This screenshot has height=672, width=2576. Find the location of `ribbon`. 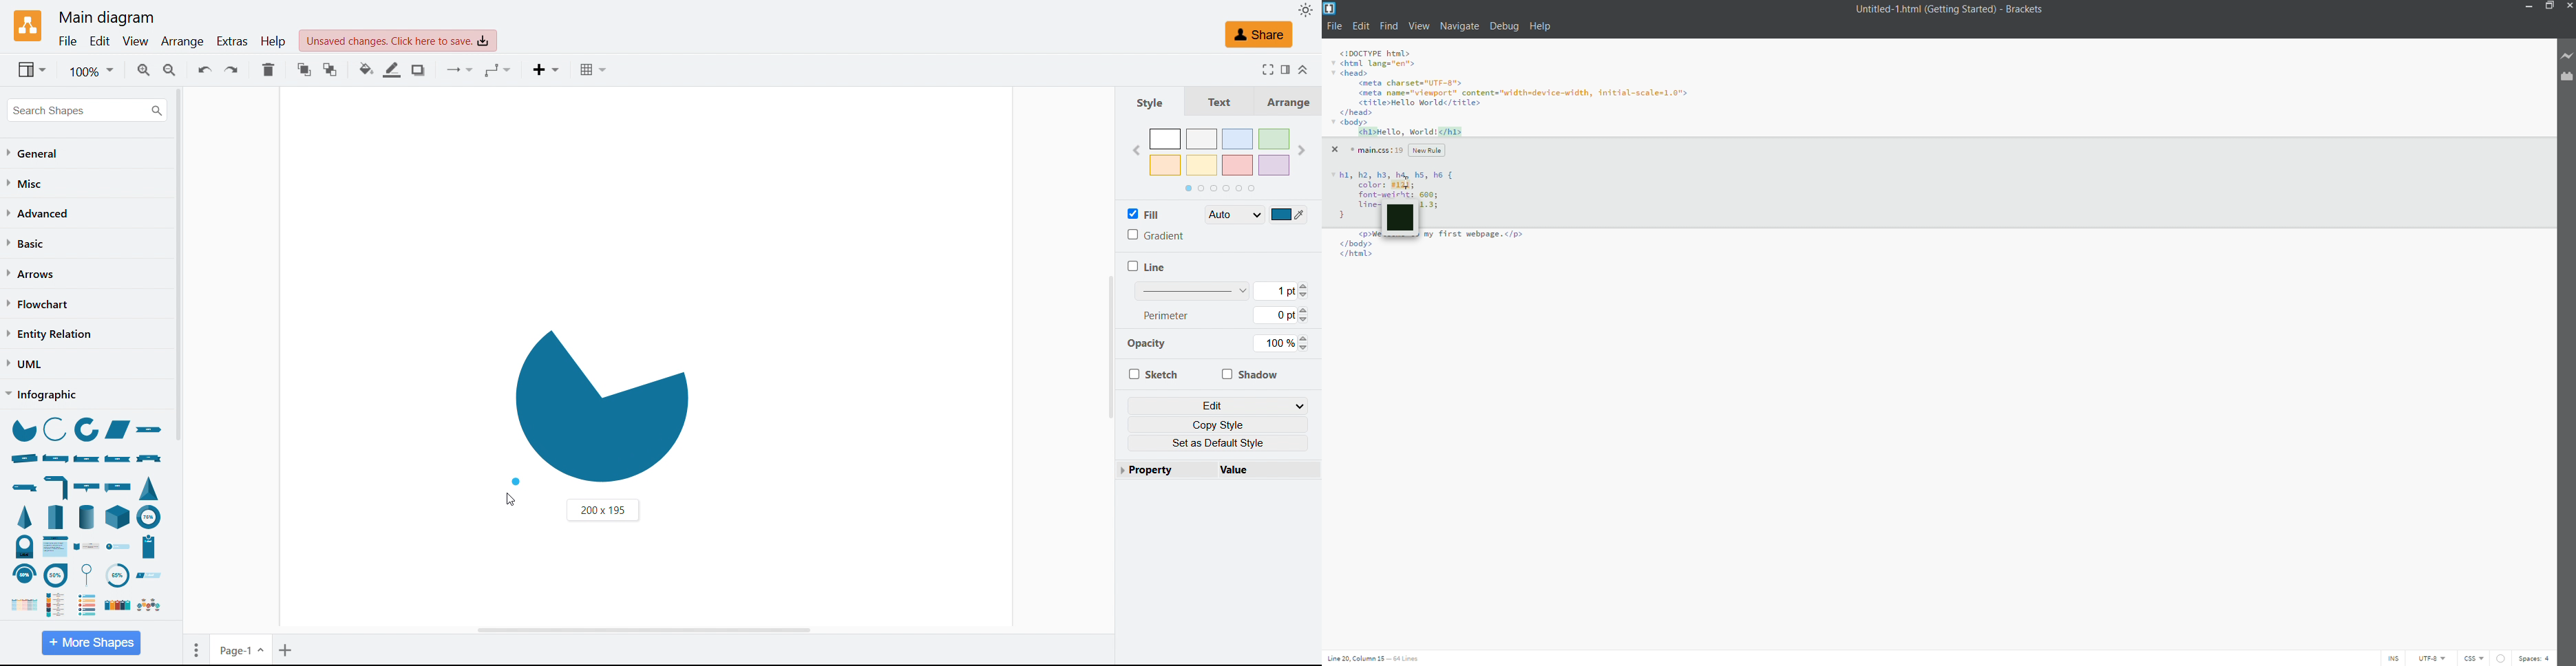

ribbon is located at coordinates (152, 431).